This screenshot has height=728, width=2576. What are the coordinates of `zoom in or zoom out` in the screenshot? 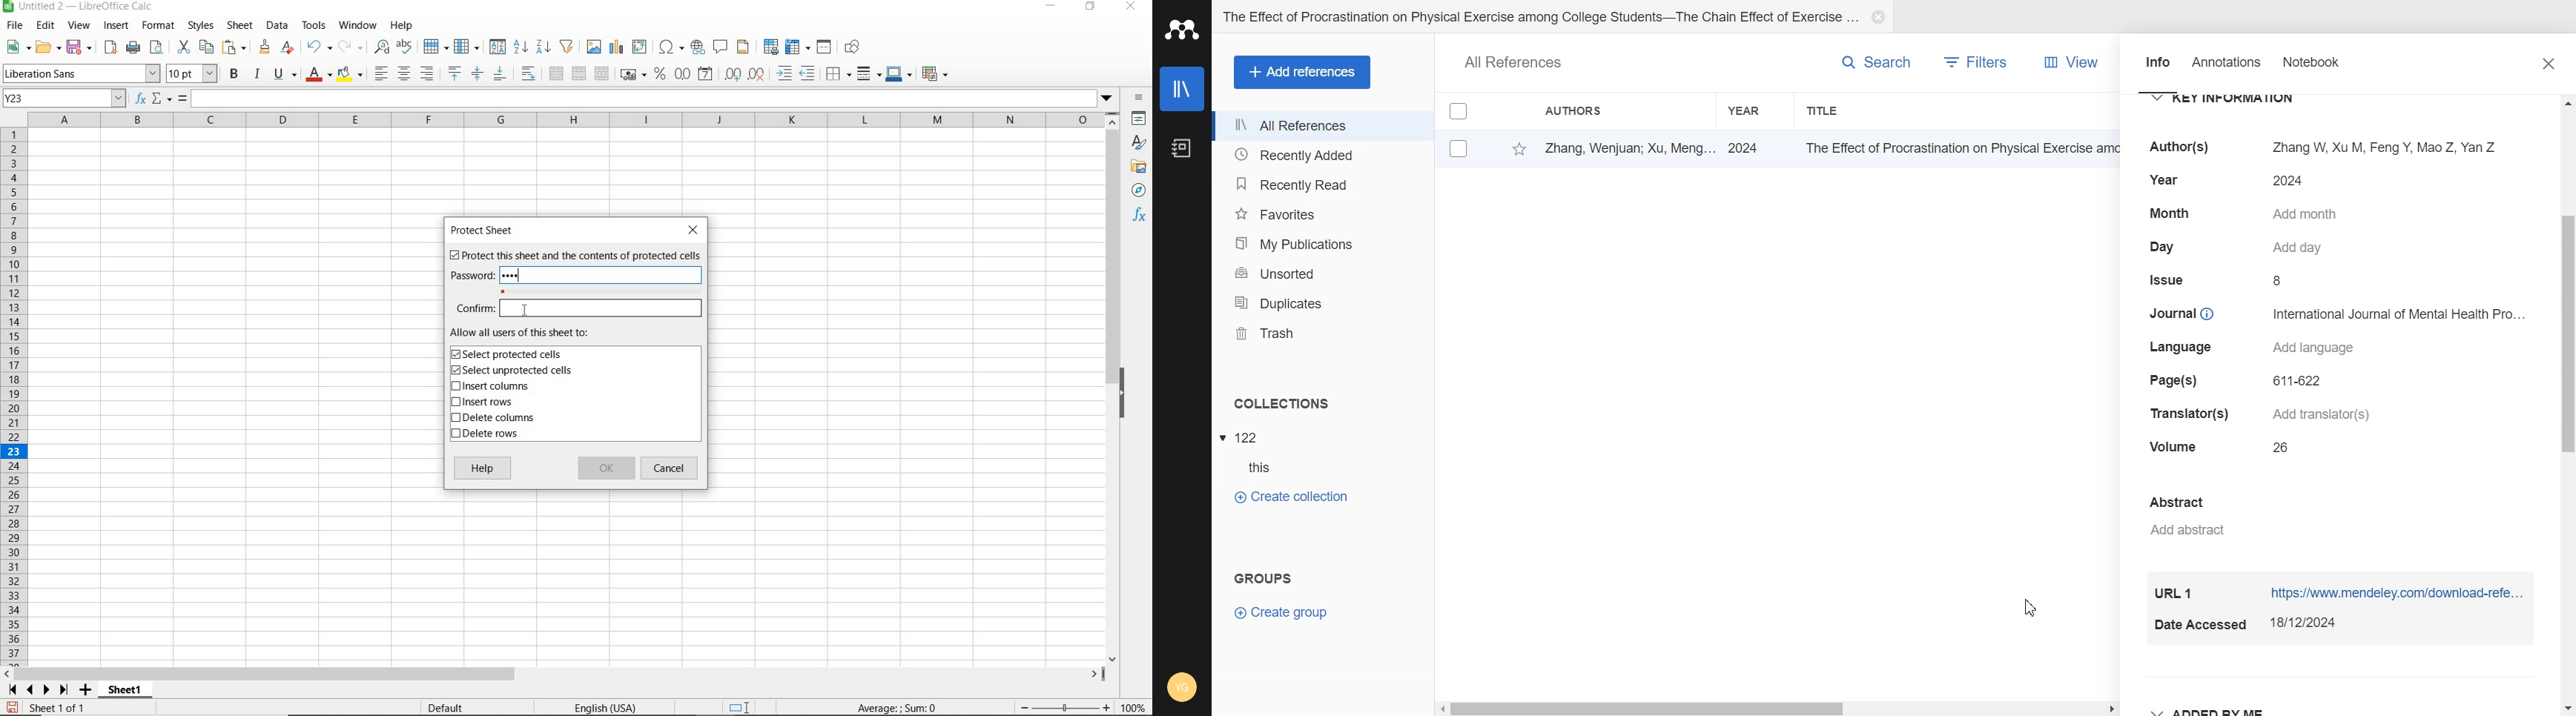 It's located at (1059, 706).